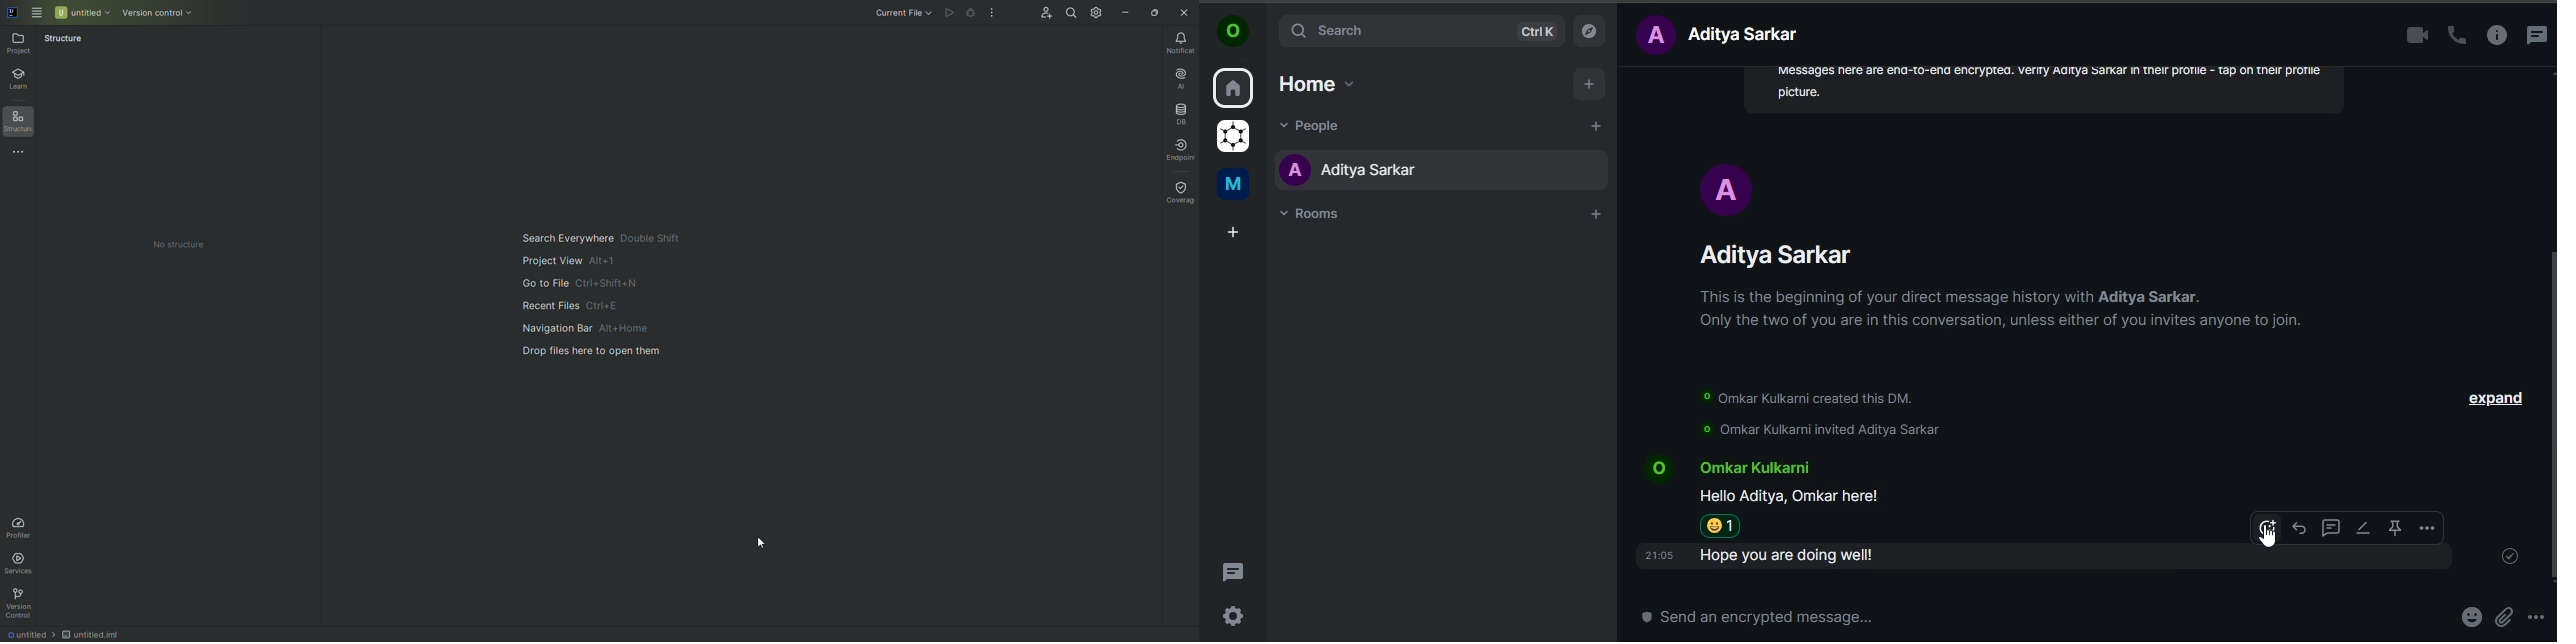 The height and width of the screenshot is (644, 2576). What do you see at coordinates (2549, 414) in the screenshot?
I see `scroll bar` at bounding box center [2549, 414].